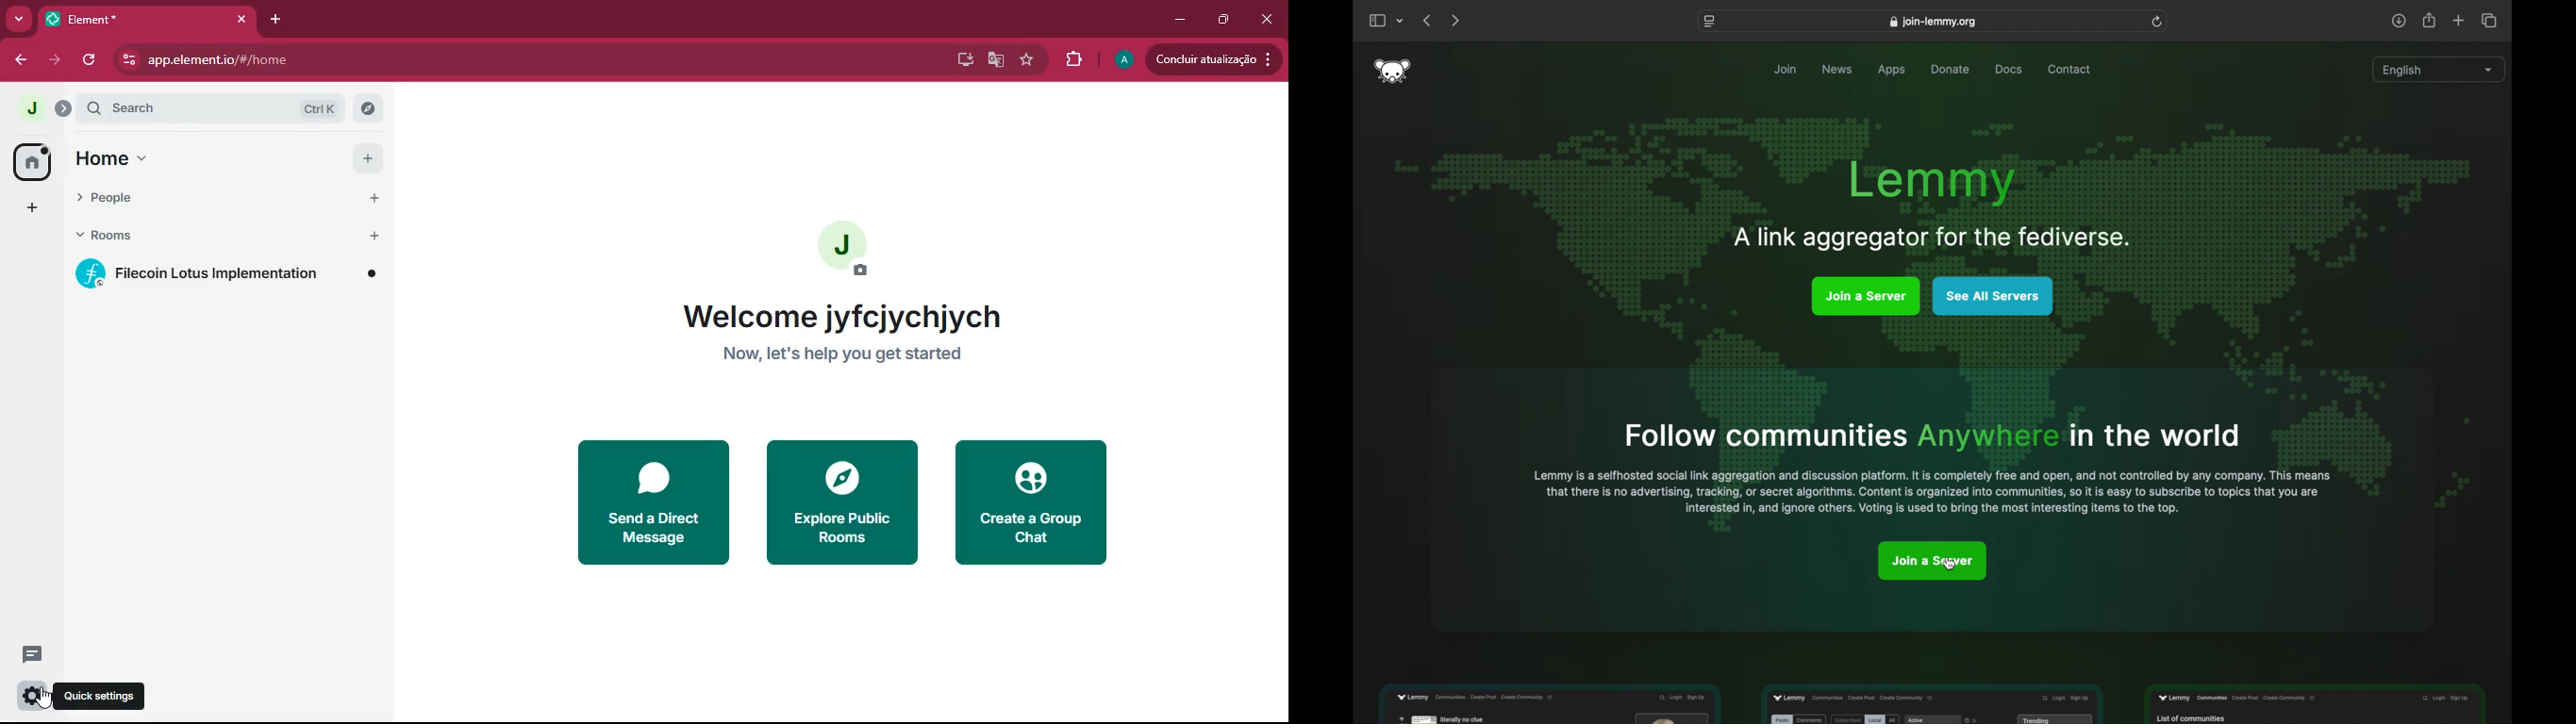  What do you see at coordinates (425, 60) in the screenshot?
I see `app.elementio/#/home` at bounding box center [425, 60].